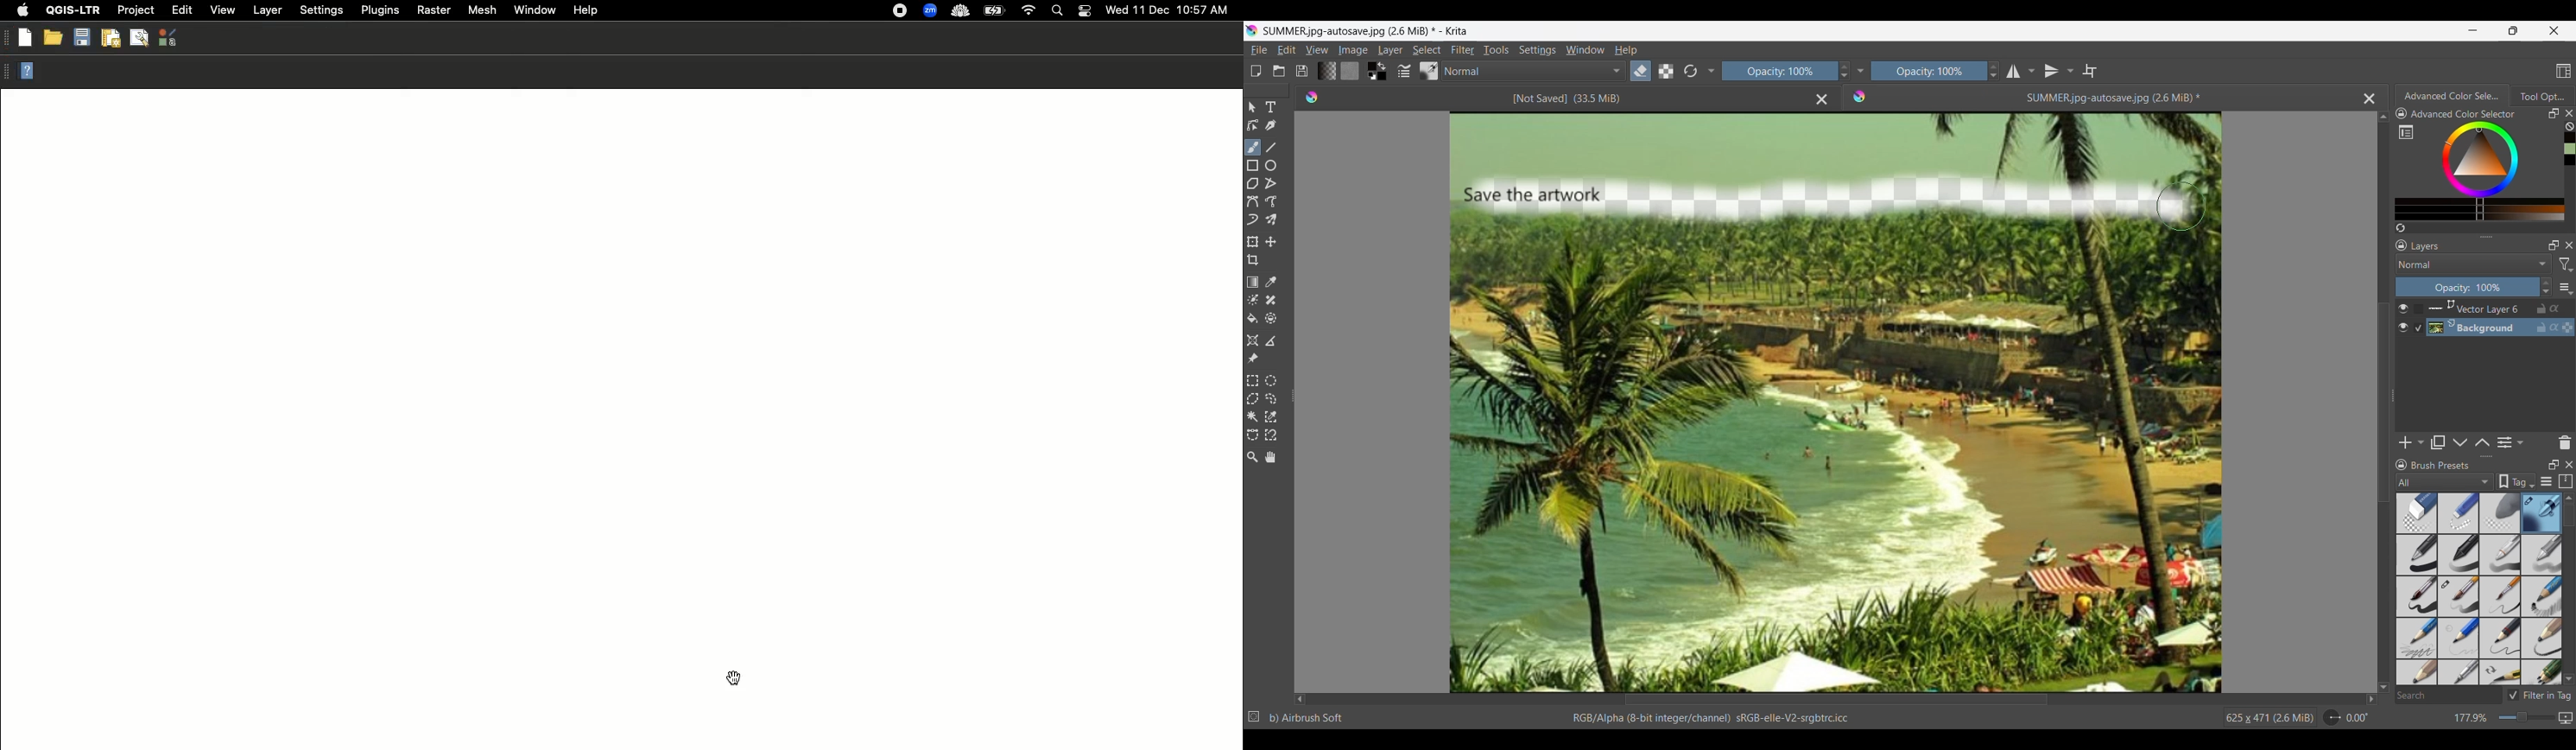  Describe the element at coordinates (1253, 281) in the screenshot. I see `Draw a gradient` at that location.